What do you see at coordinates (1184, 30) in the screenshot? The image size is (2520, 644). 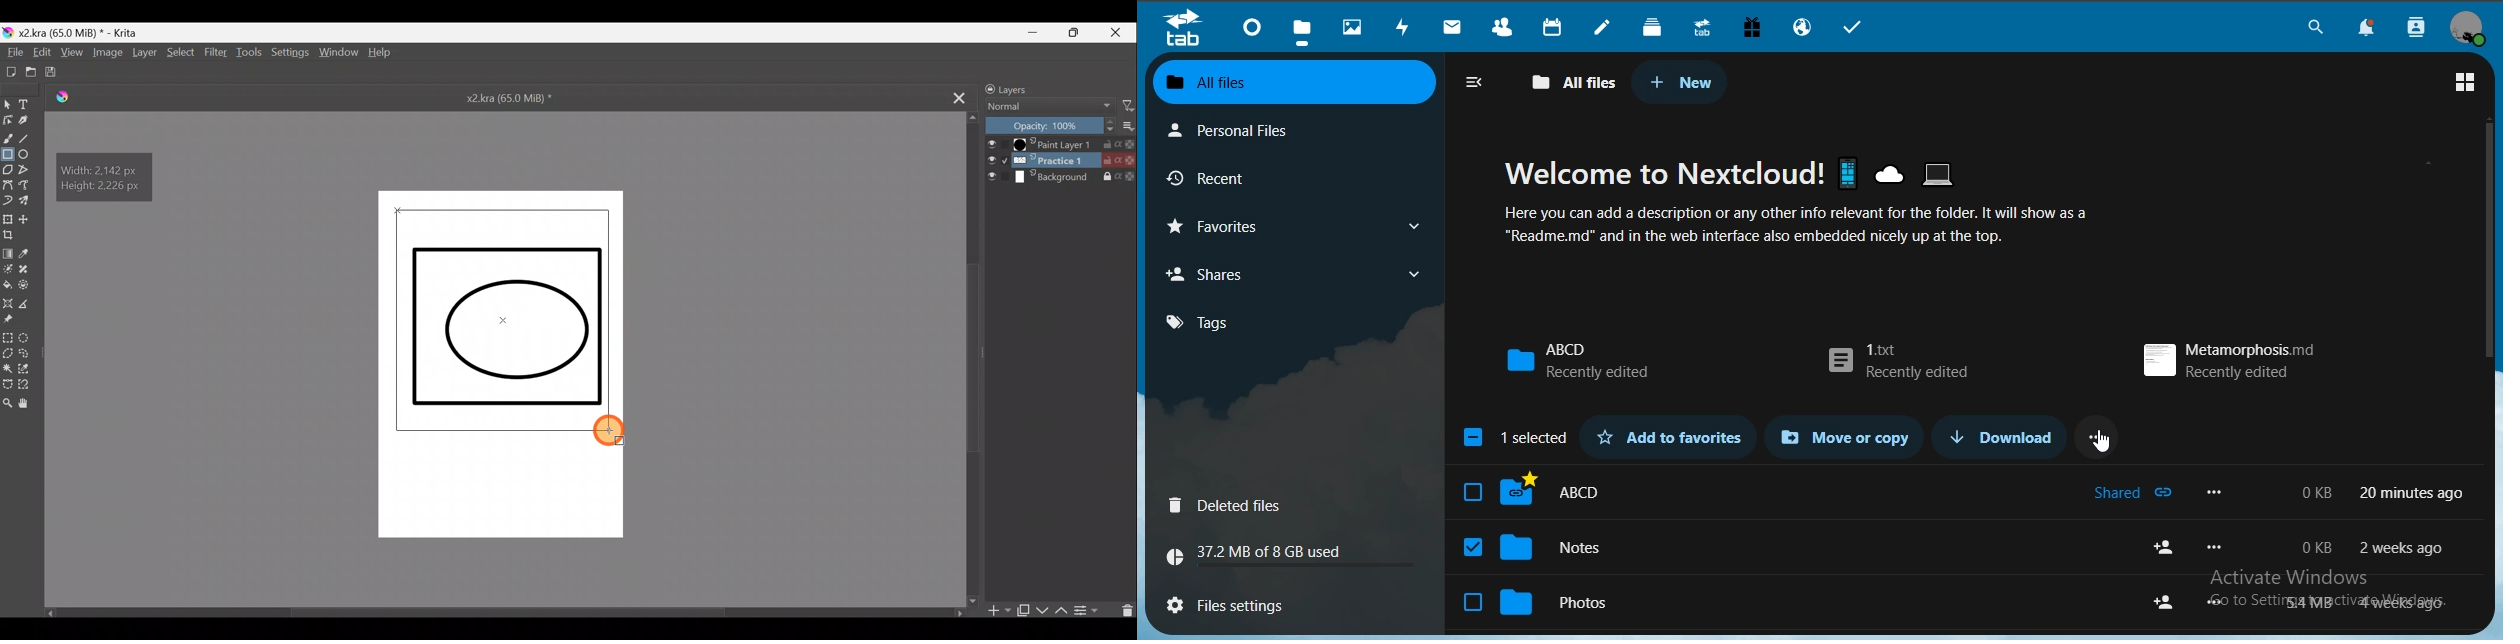 I see `tab` at bounding box center [1184, 30].